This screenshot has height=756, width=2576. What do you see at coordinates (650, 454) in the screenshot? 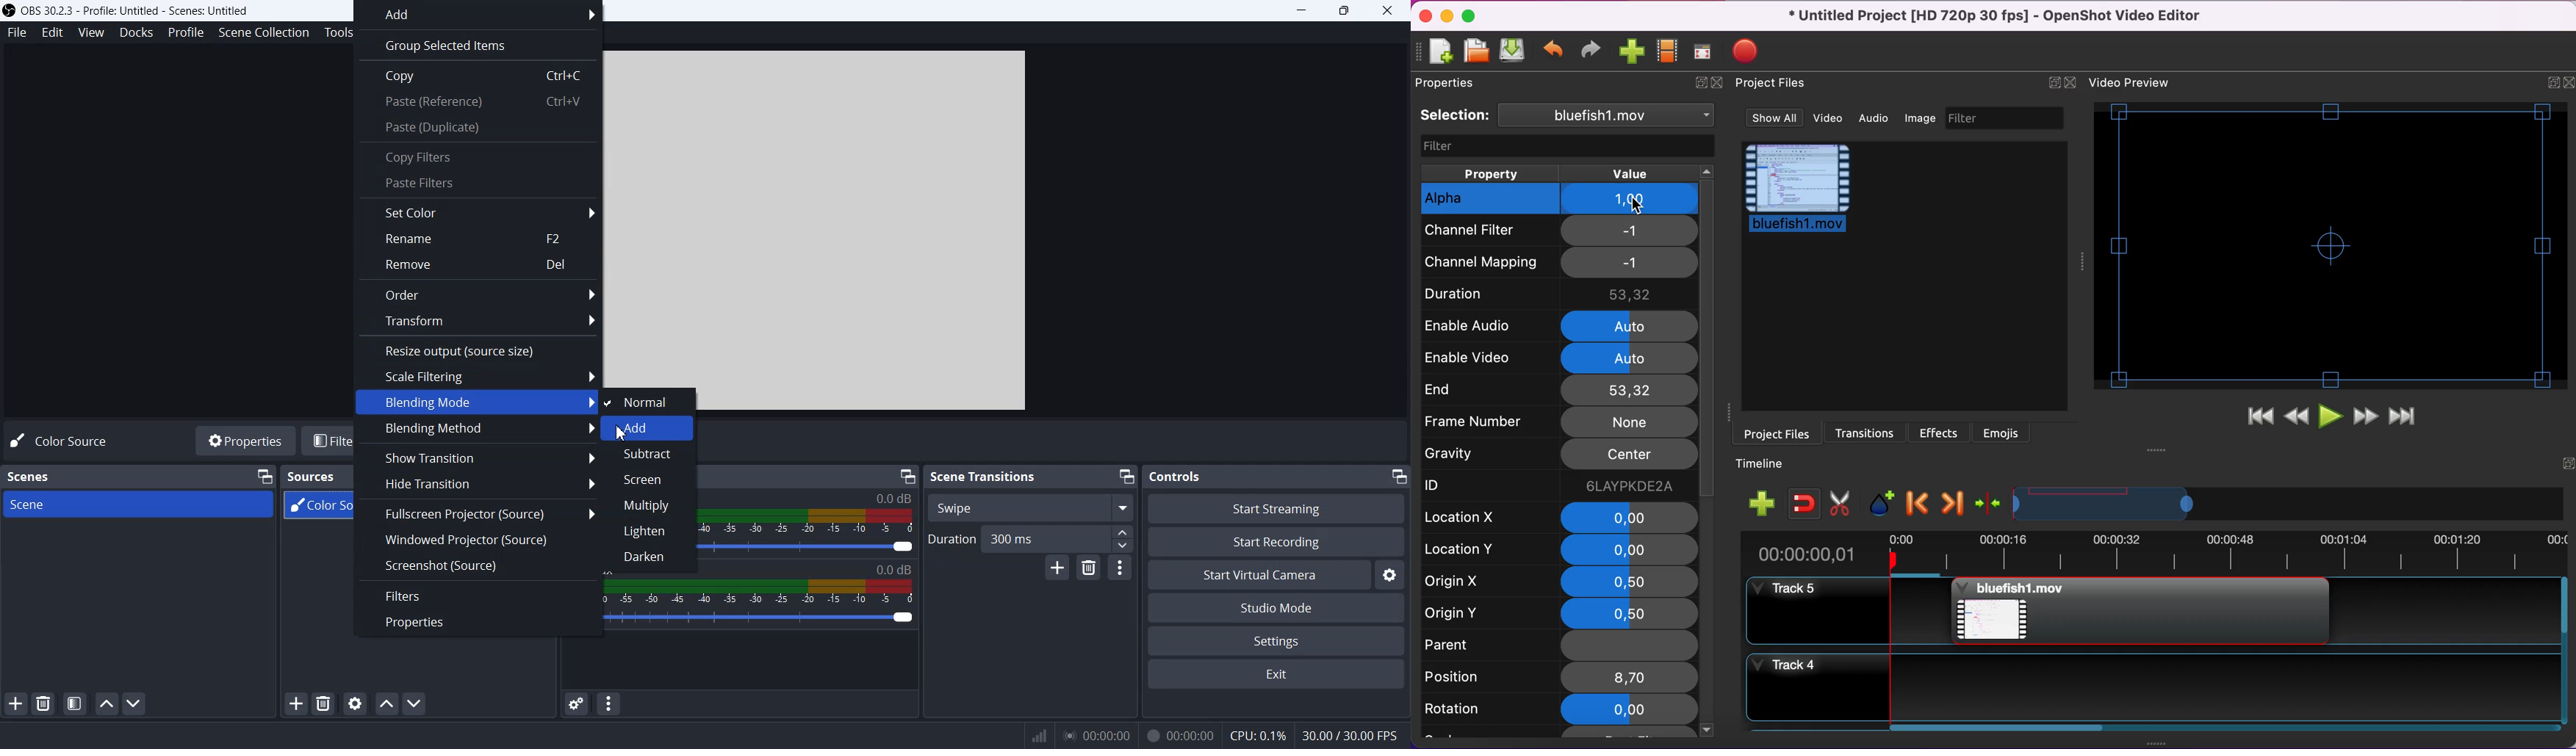
I see `Subtract` at bounding box center [650, 454].